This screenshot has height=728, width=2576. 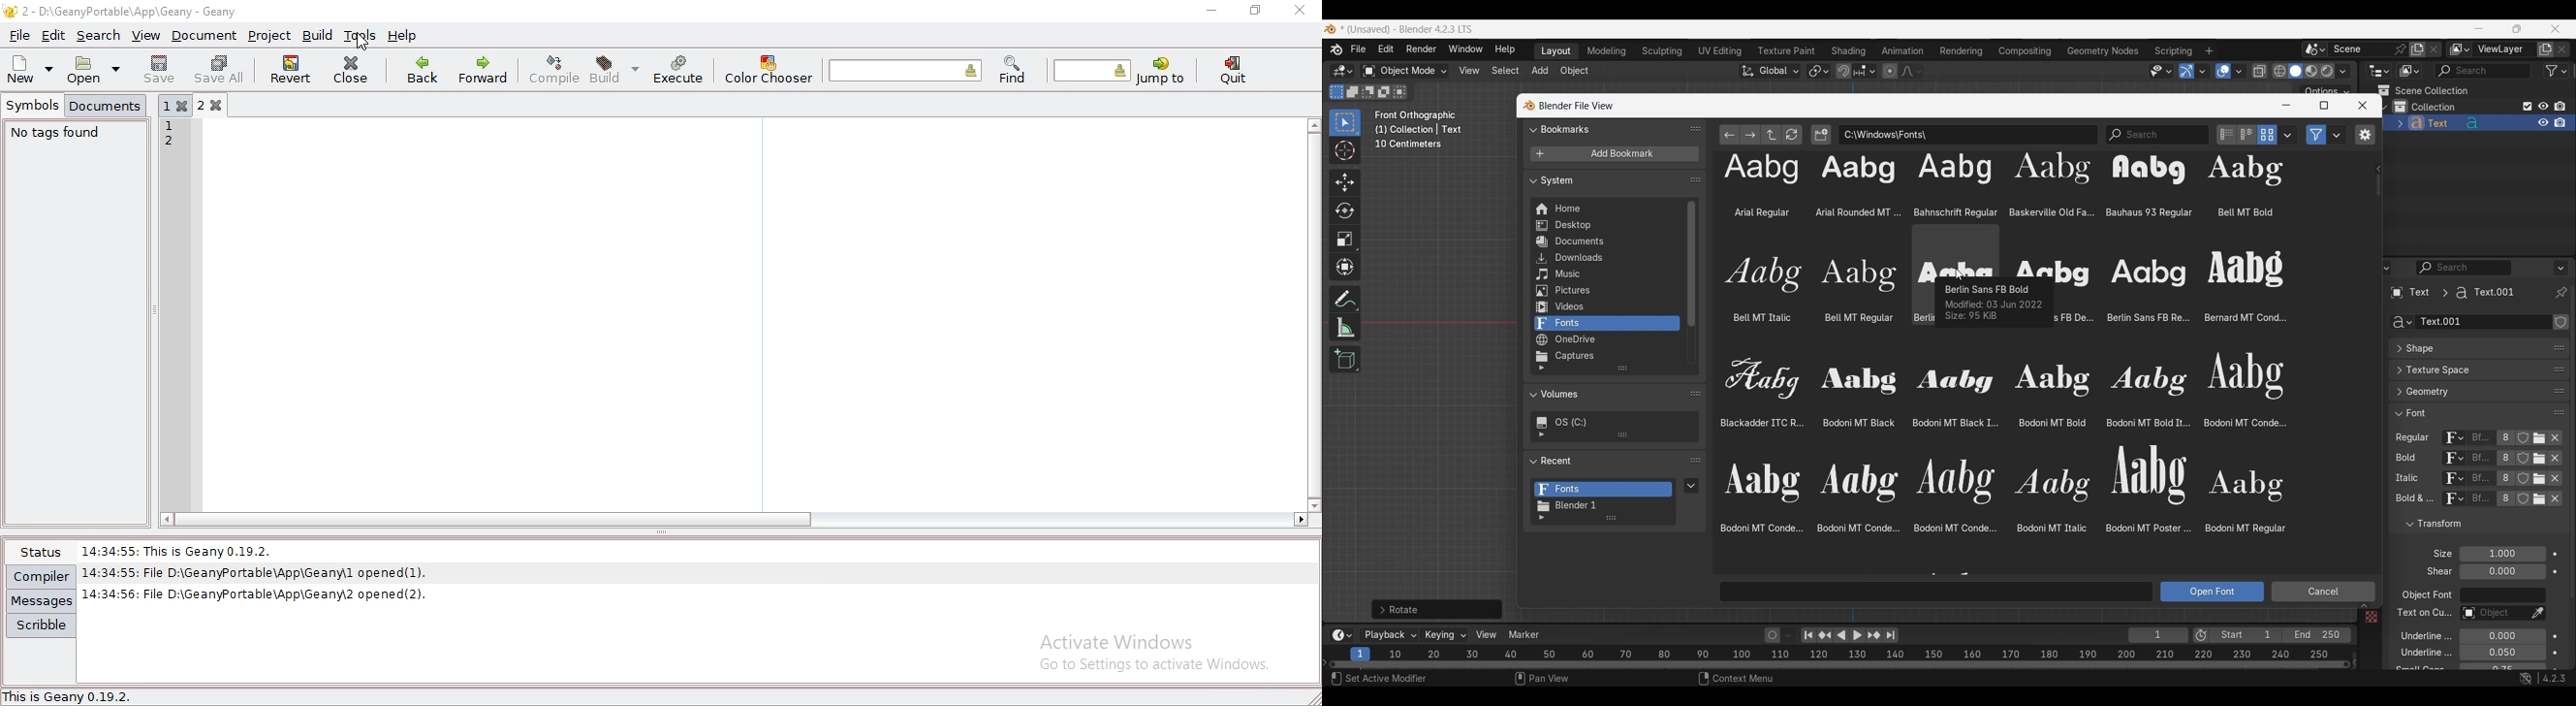 I want to click on Name, so click(x=2485, y=322).